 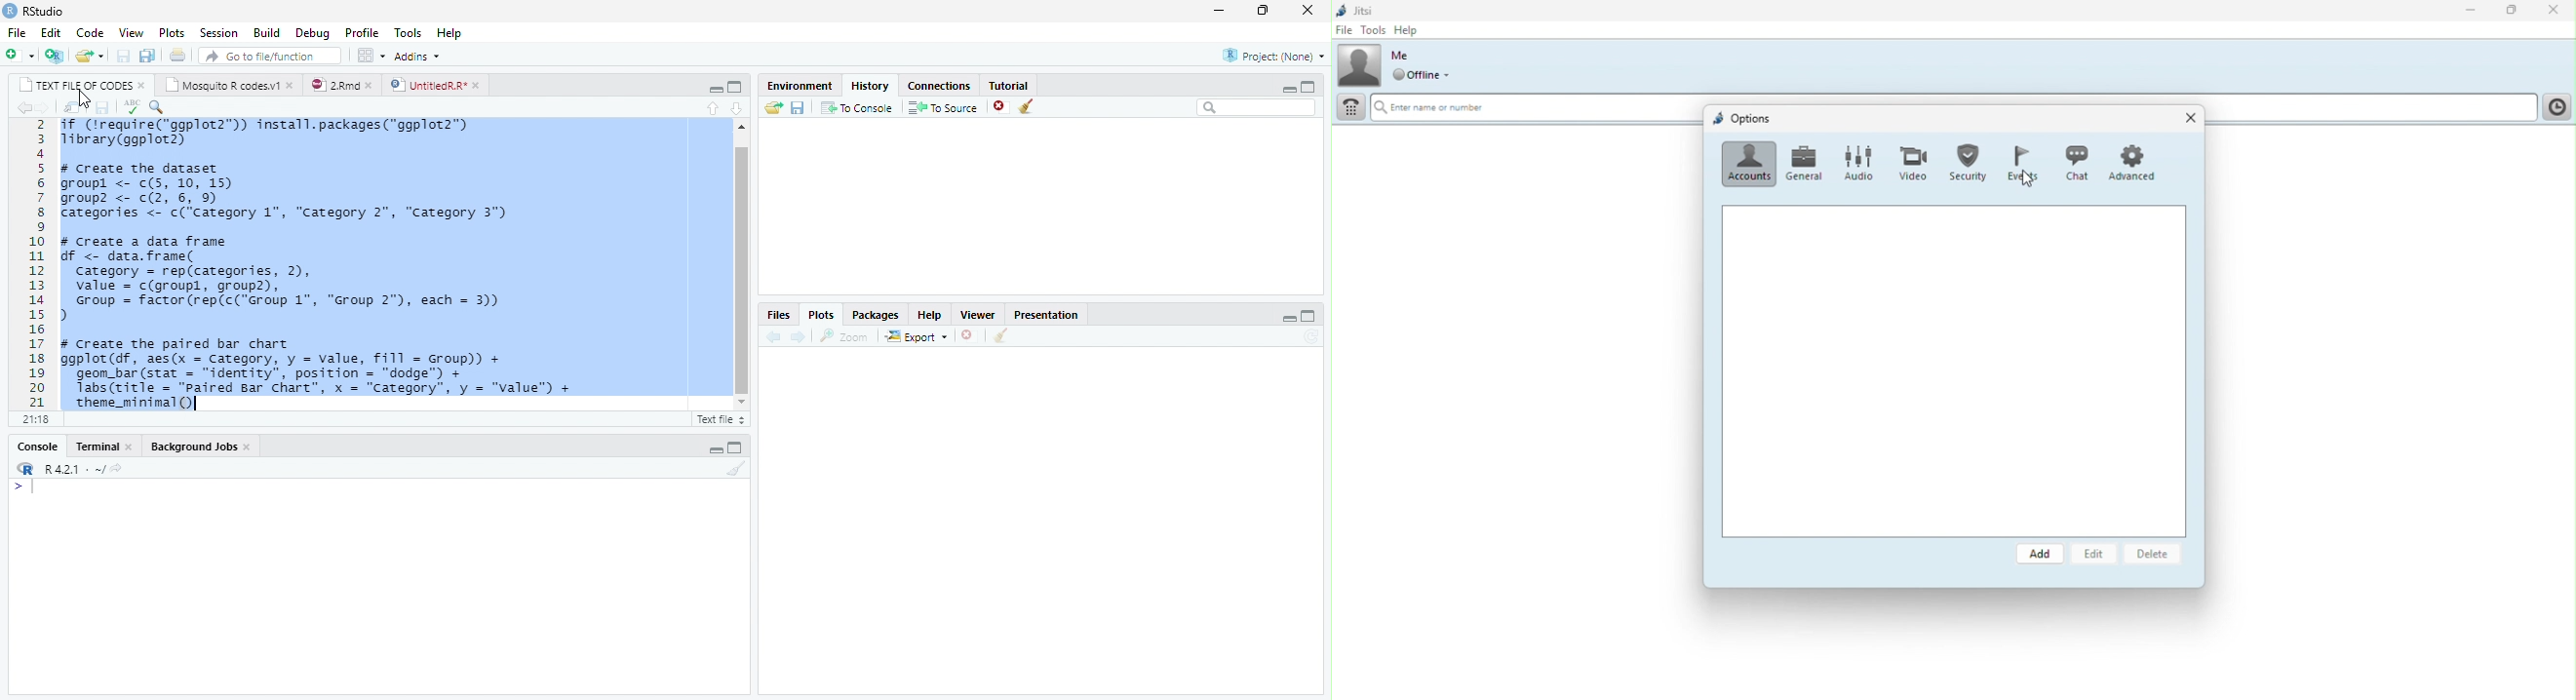 I want to click on share icon, so click(x=119, y=468).